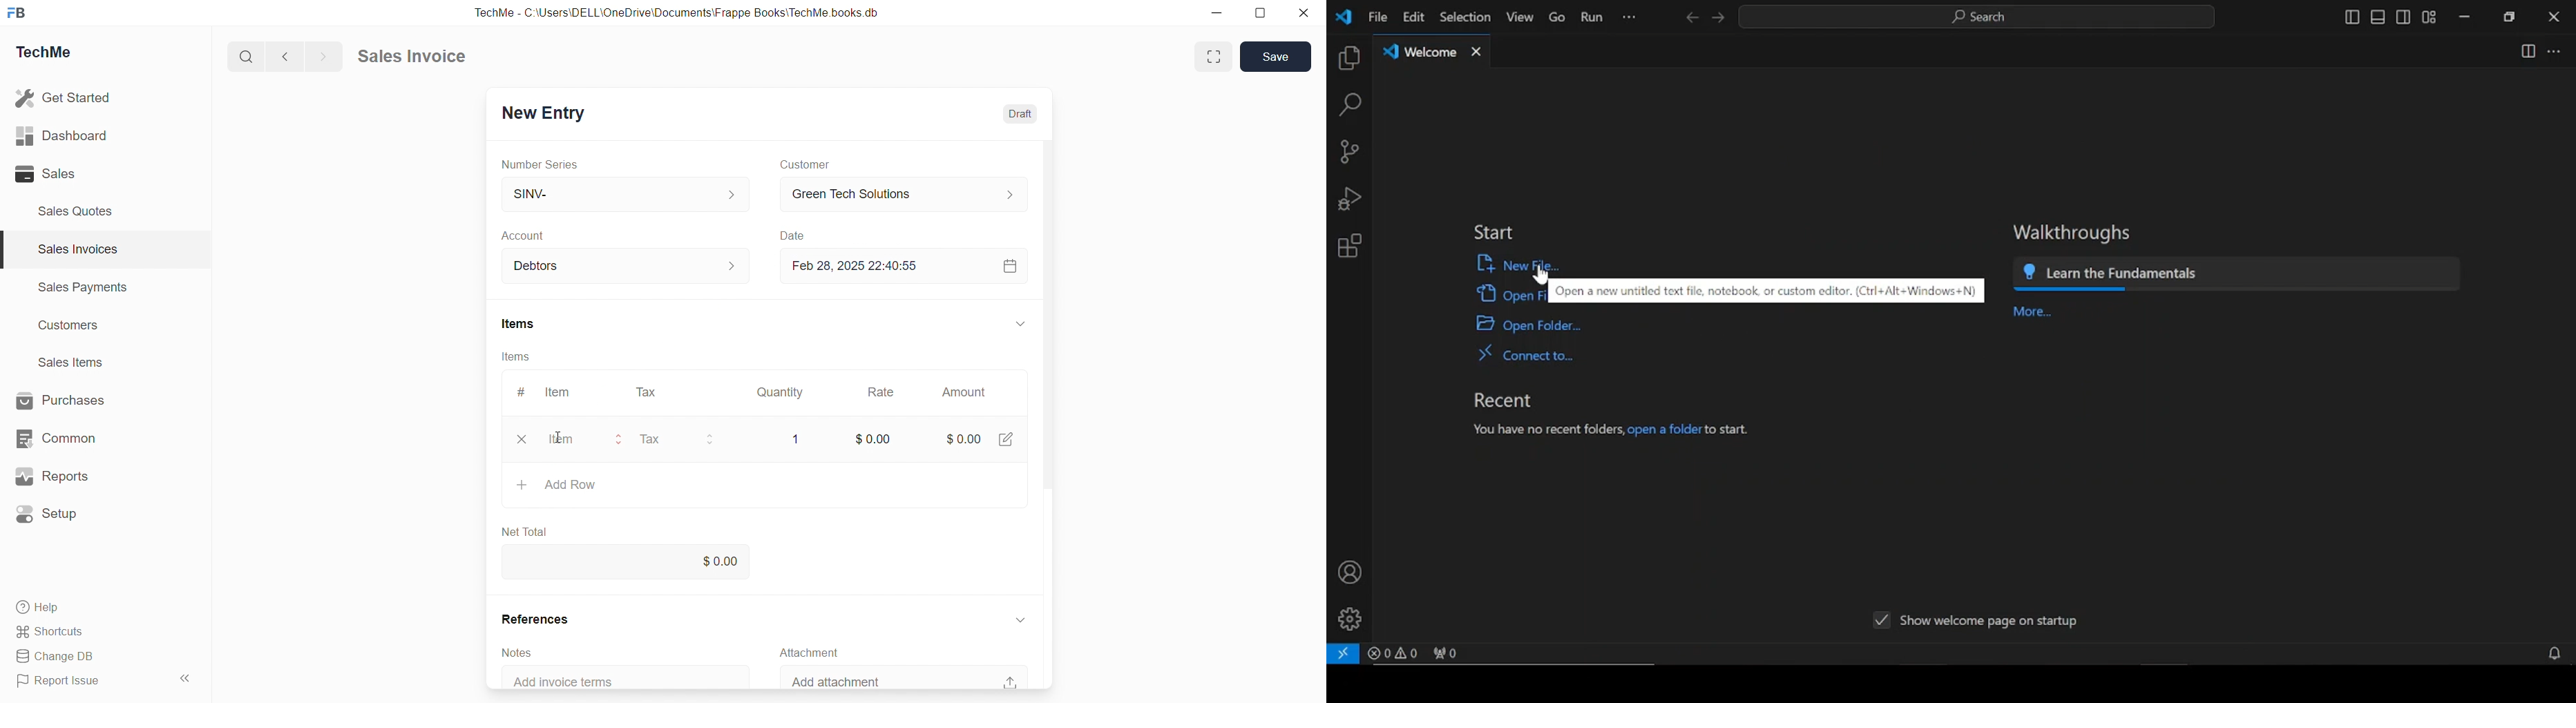 The image size is (2576, 728). What do you see at coordinates (861, 266) in the screenshot?
I see `Feb 28, 2025 22:40:55` at bounding box center [861, 266].